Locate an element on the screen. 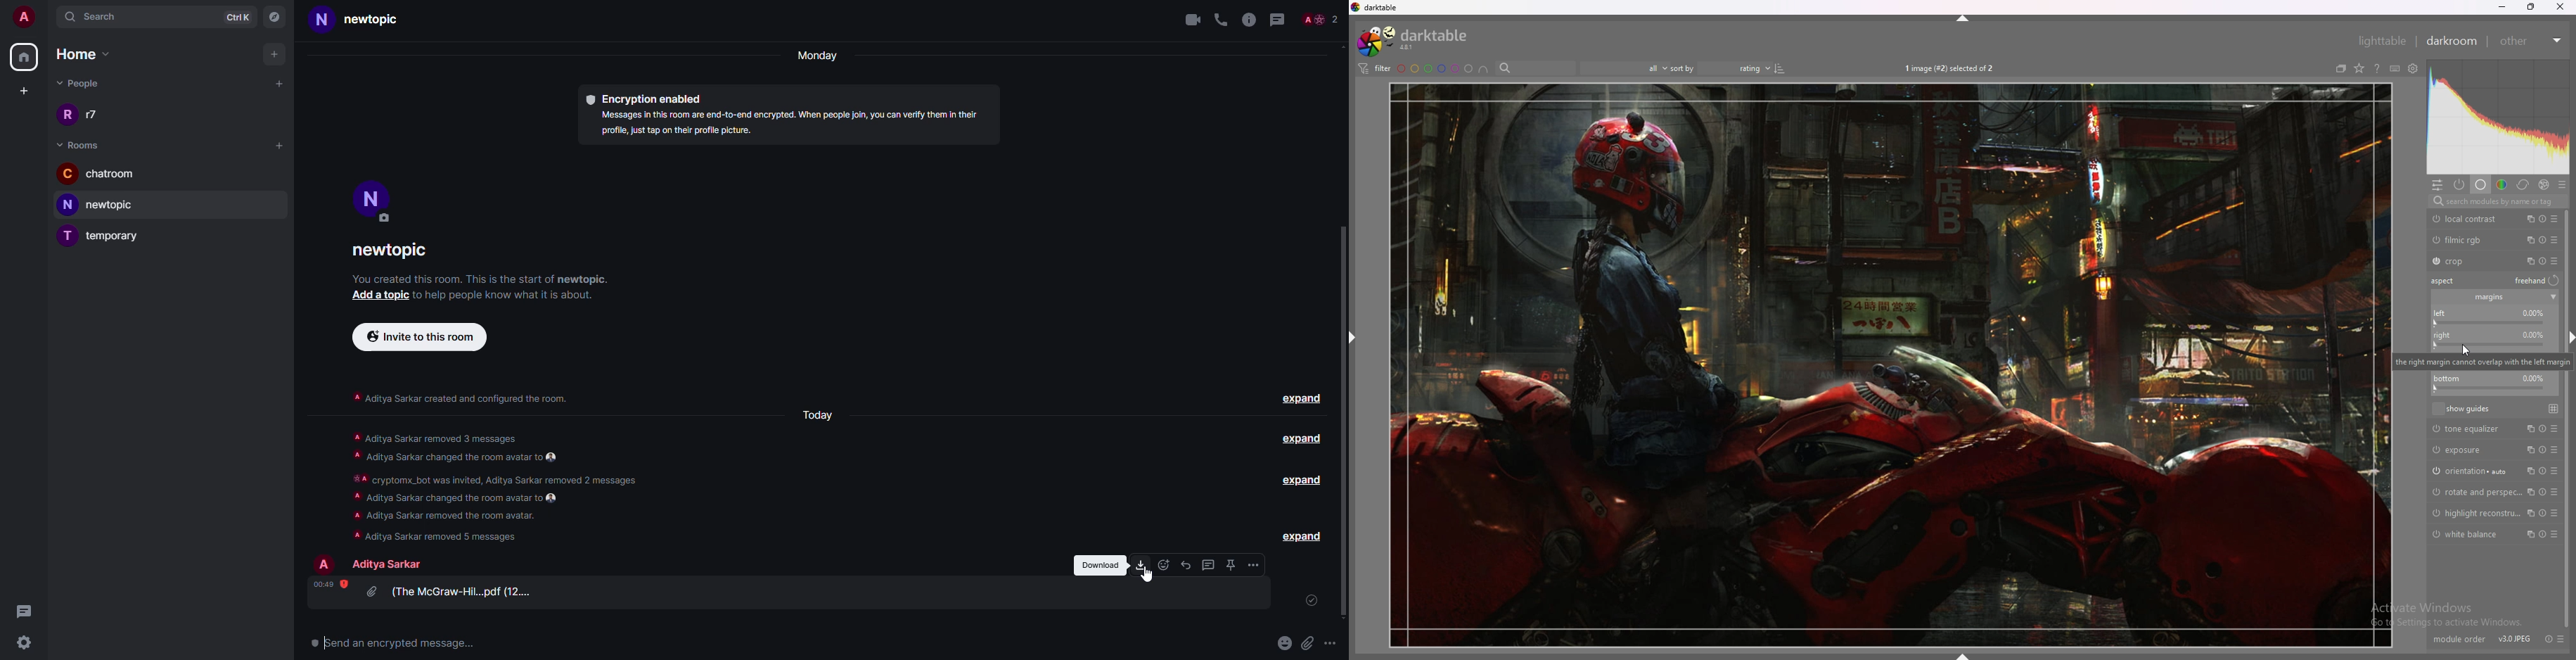  reset is located at coordinates (2542, 535).